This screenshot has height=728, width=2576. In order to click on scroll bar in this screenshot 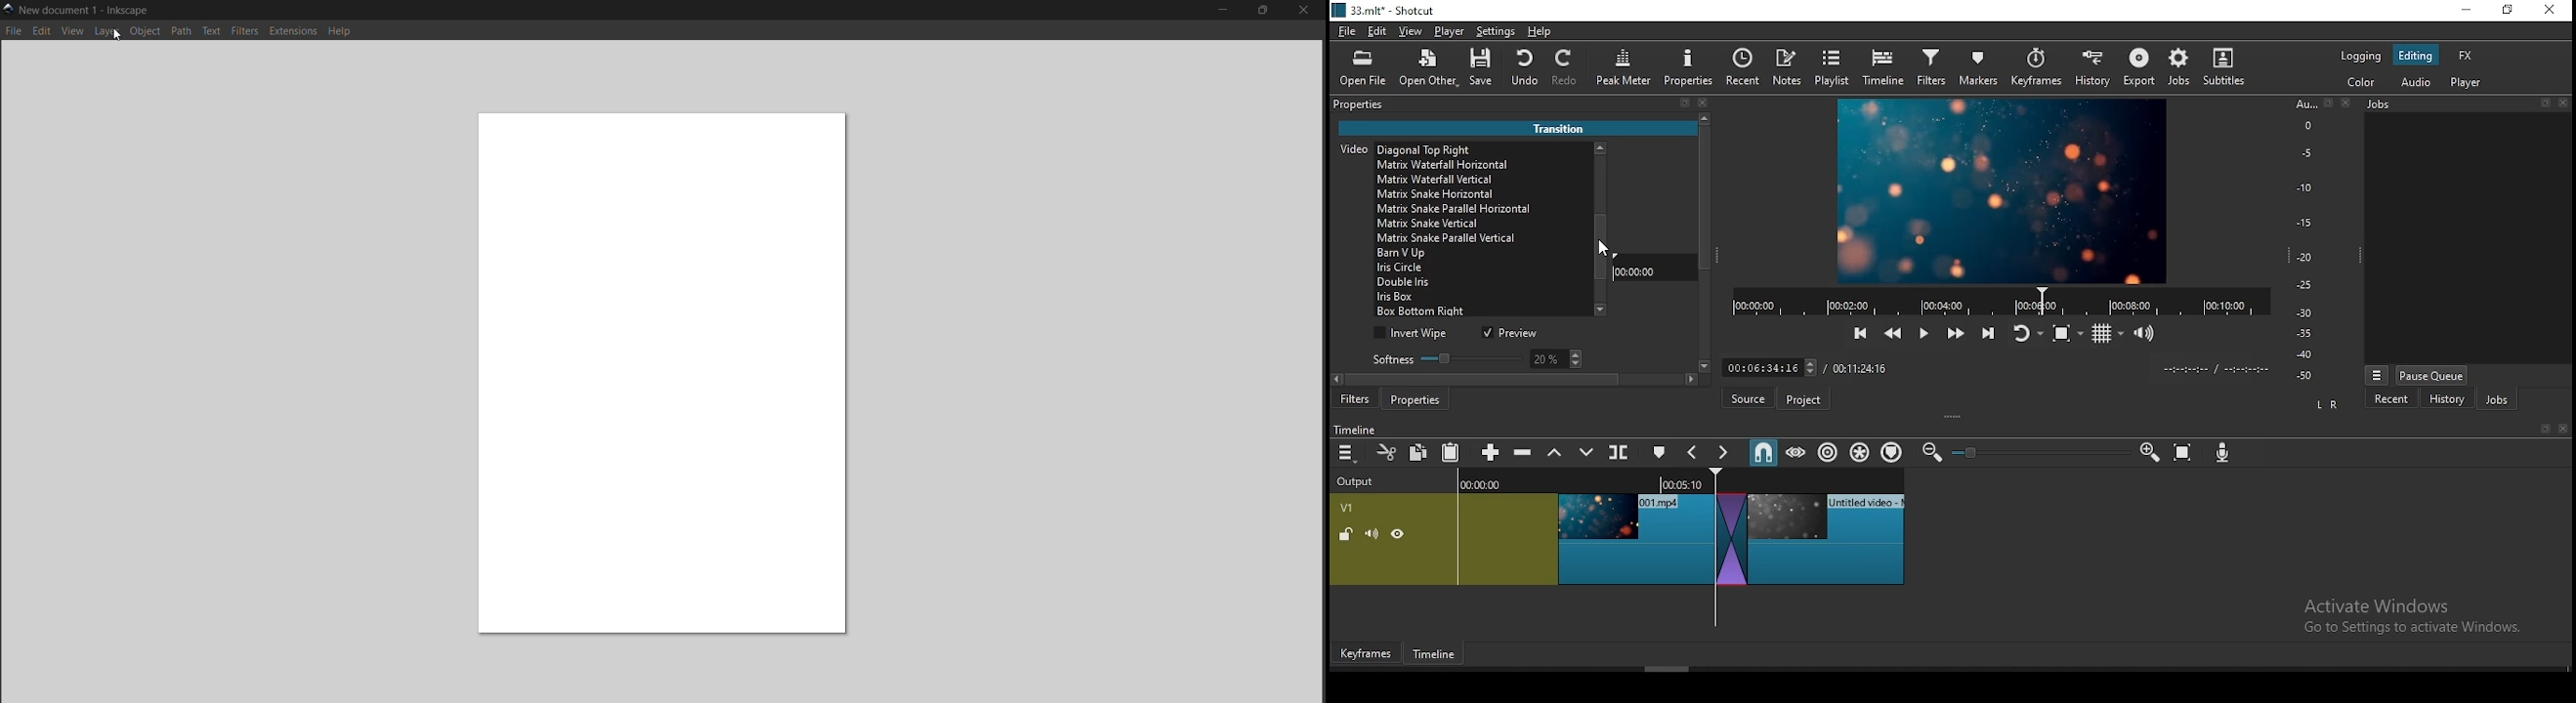, I will do `click(1705, 249)`.